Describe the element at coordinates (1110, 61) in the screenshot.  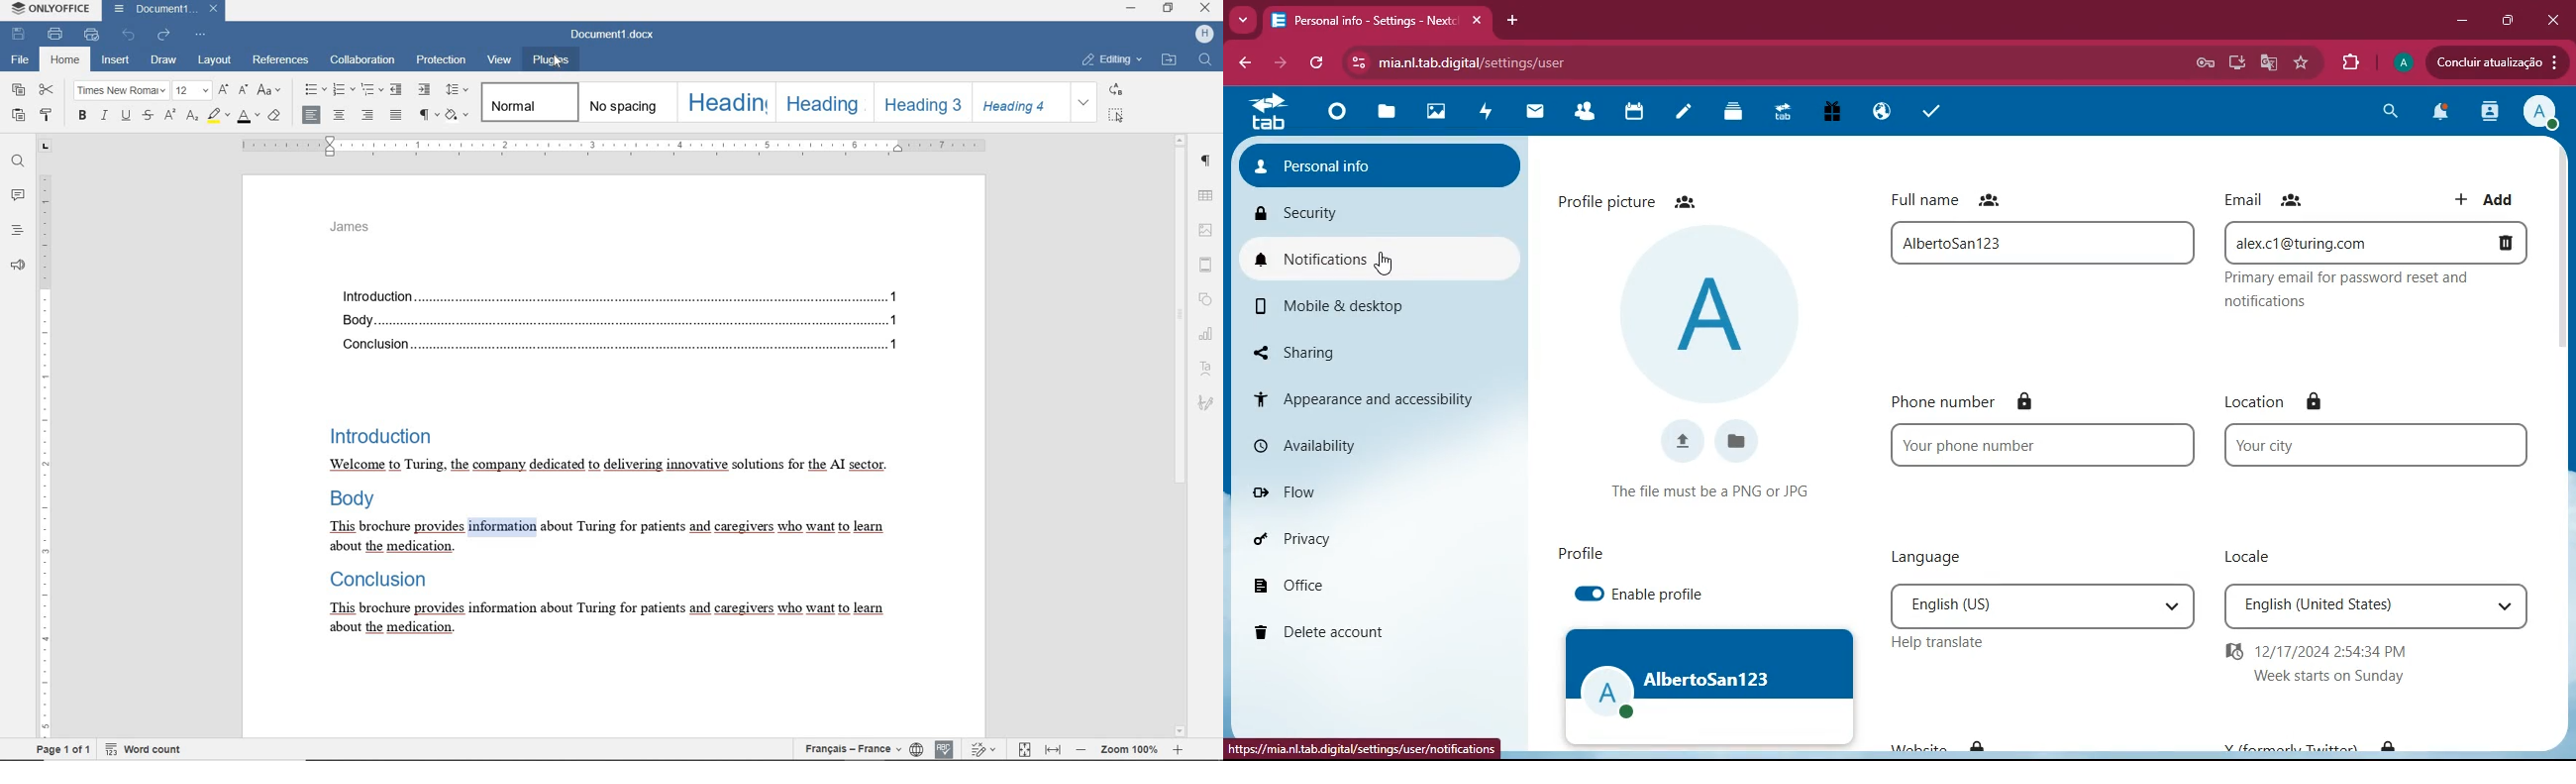
I see `EDITING` at that location.